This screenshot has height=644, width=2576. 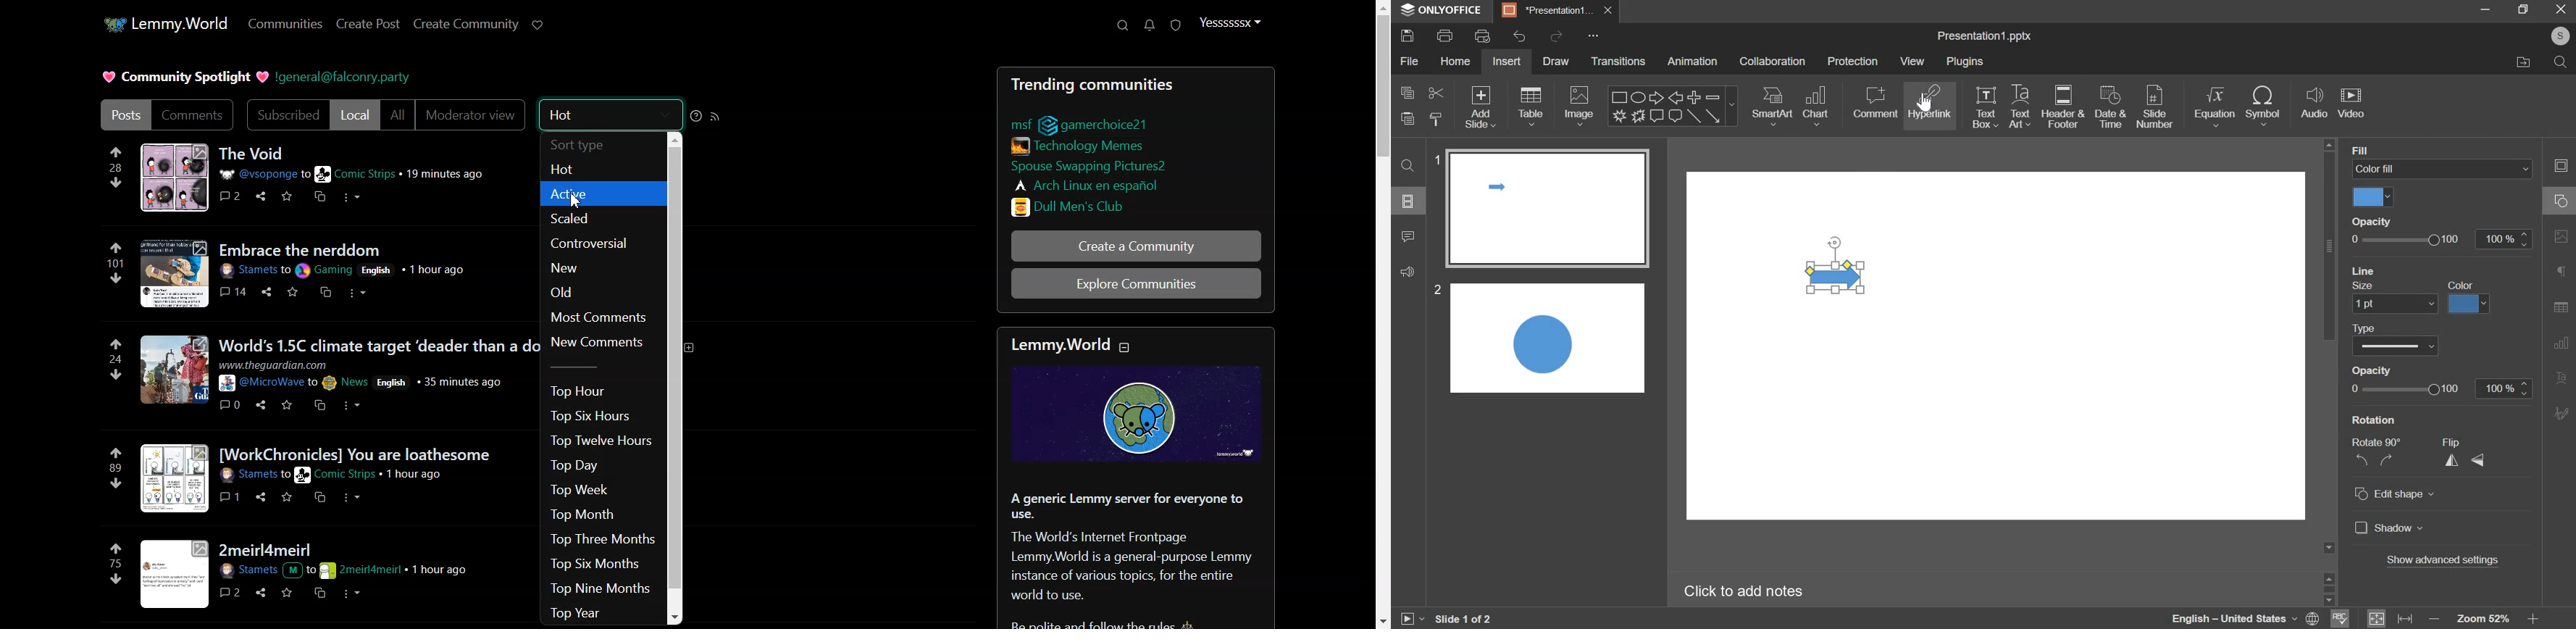 What do you see at coordinates (1108, 123) in the screenshot?
I see `LInks` at bounding box center [1108, 123].